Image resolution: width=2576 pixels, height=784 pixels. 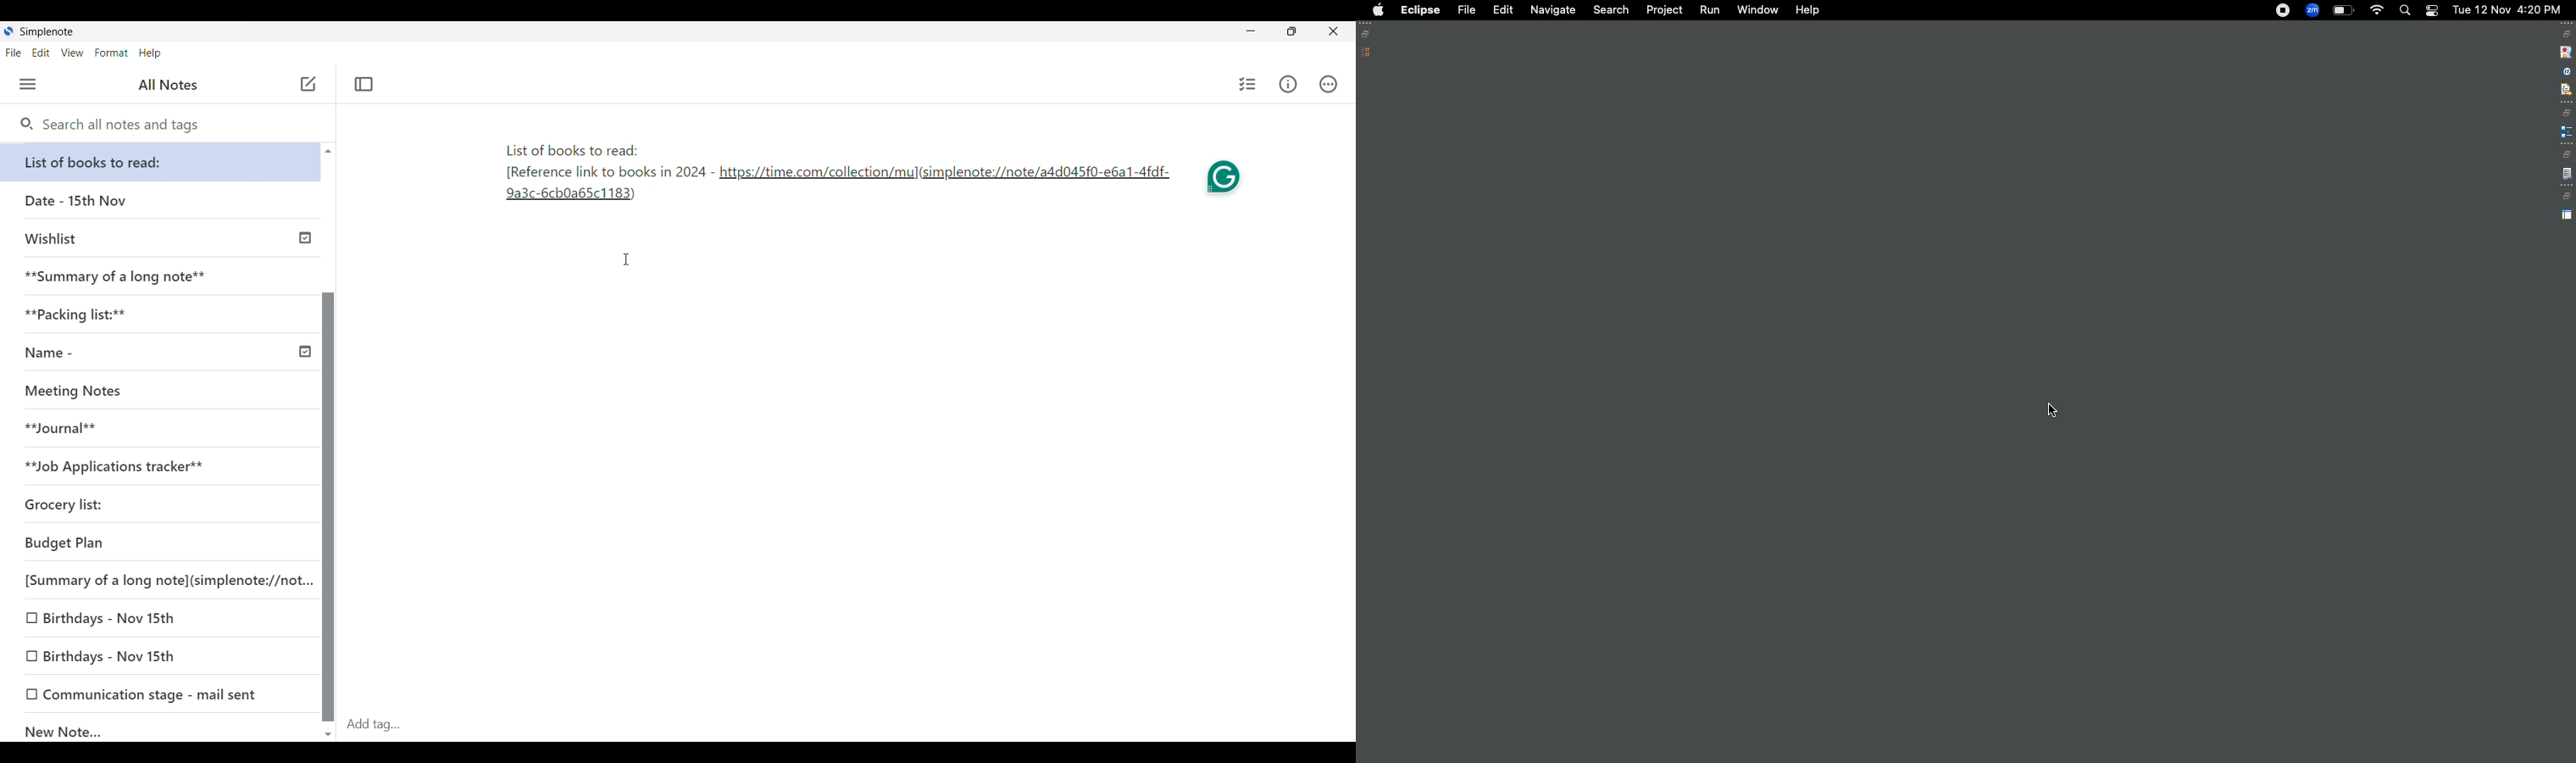 What do you see at coordinates (1377, 10) in the screenshot?
I see `Apple logo` at bounding box center [1377, 10].